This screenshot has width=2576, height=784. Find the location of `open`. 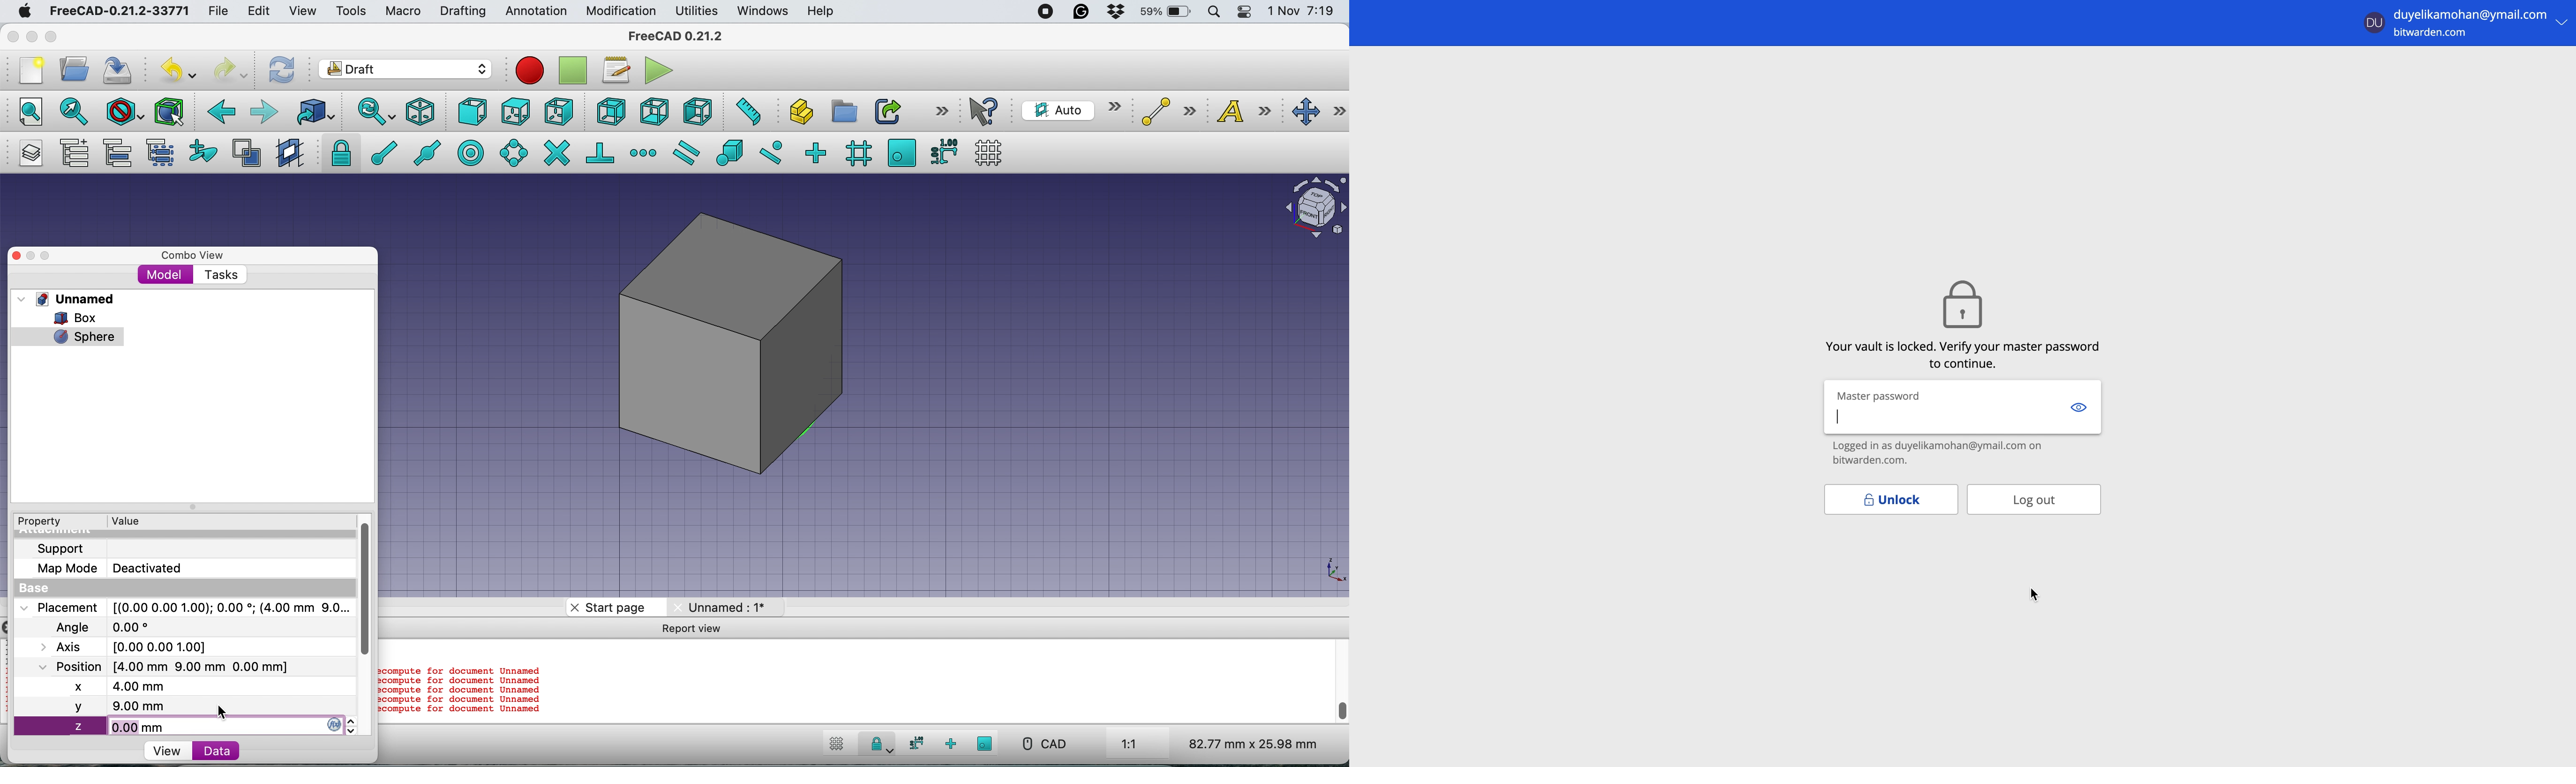

open is located at coordinates (79, 68).